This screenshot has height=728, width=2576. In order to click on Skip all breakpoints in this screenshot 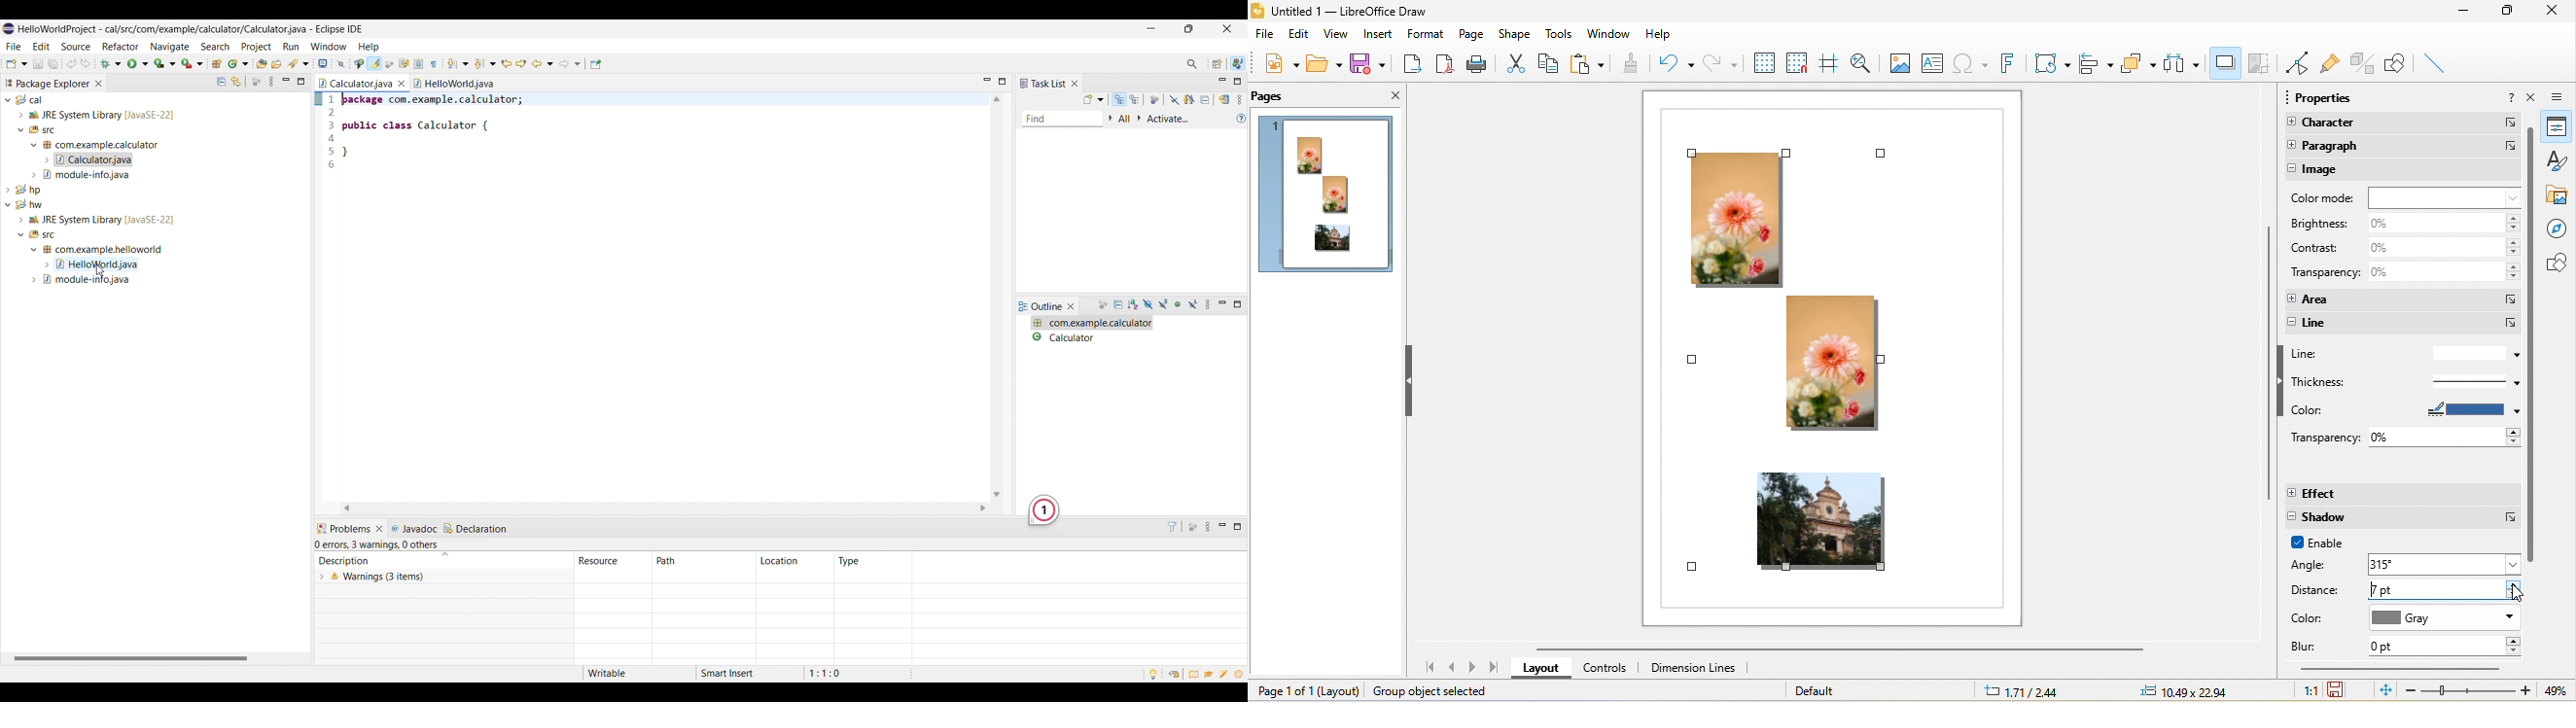, I will do `click(341, 64)`.